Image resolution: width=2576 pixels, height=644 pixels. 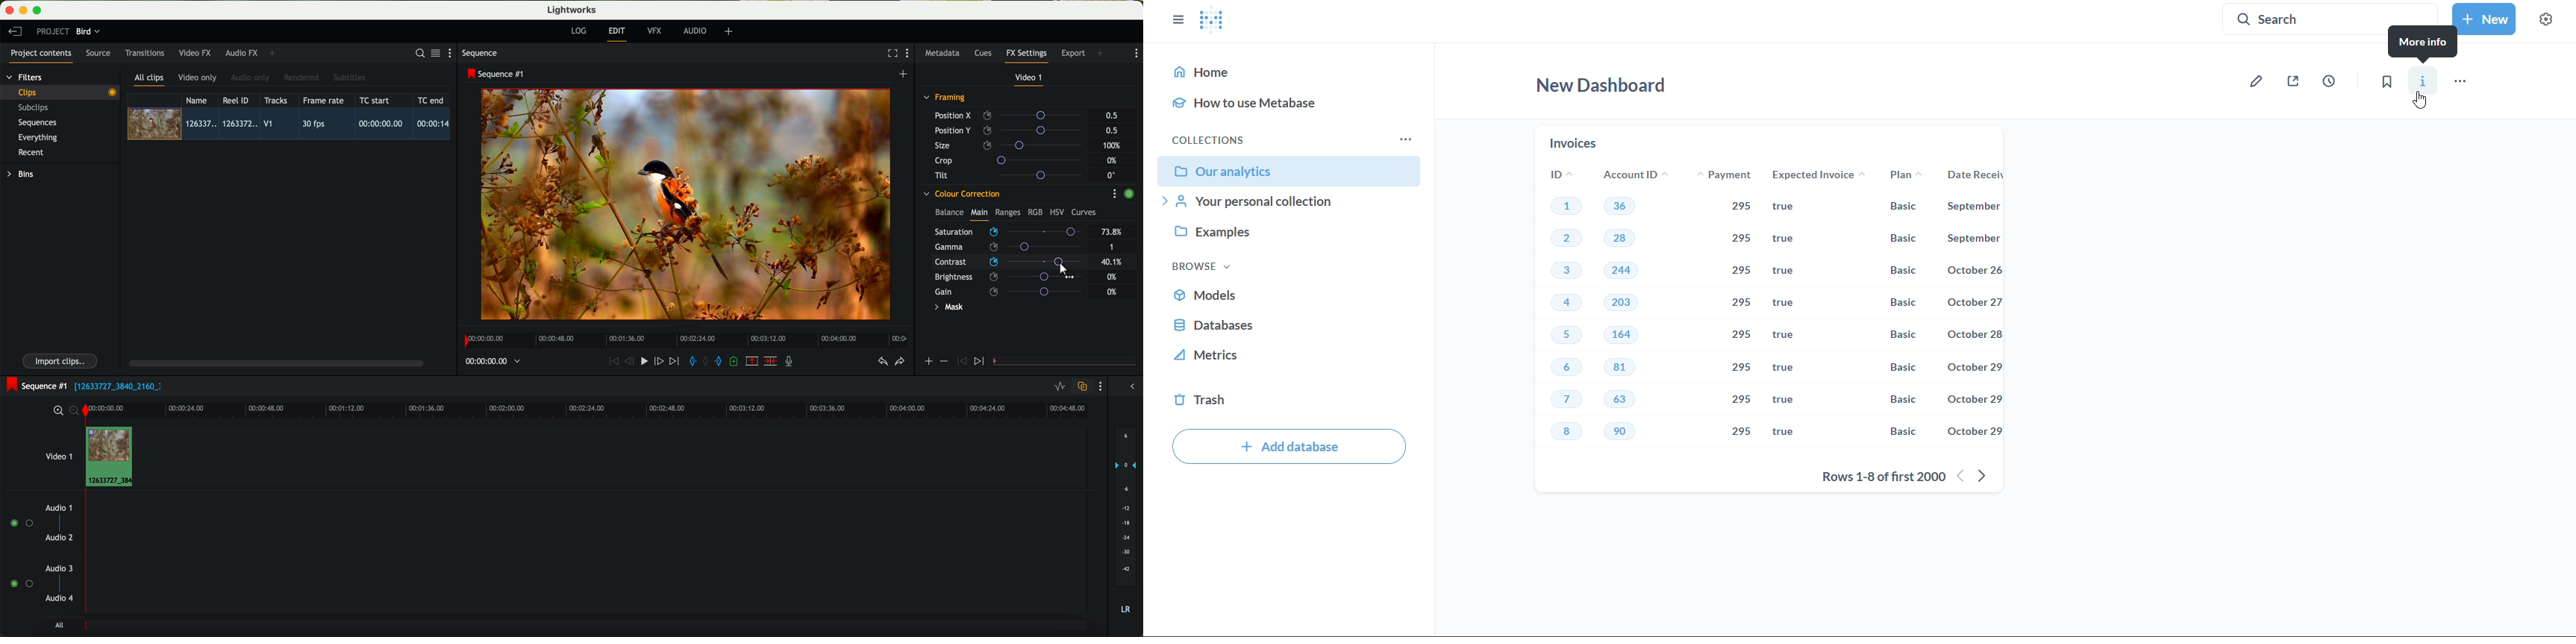 I want to click on framing, so click(x=945, y=98).